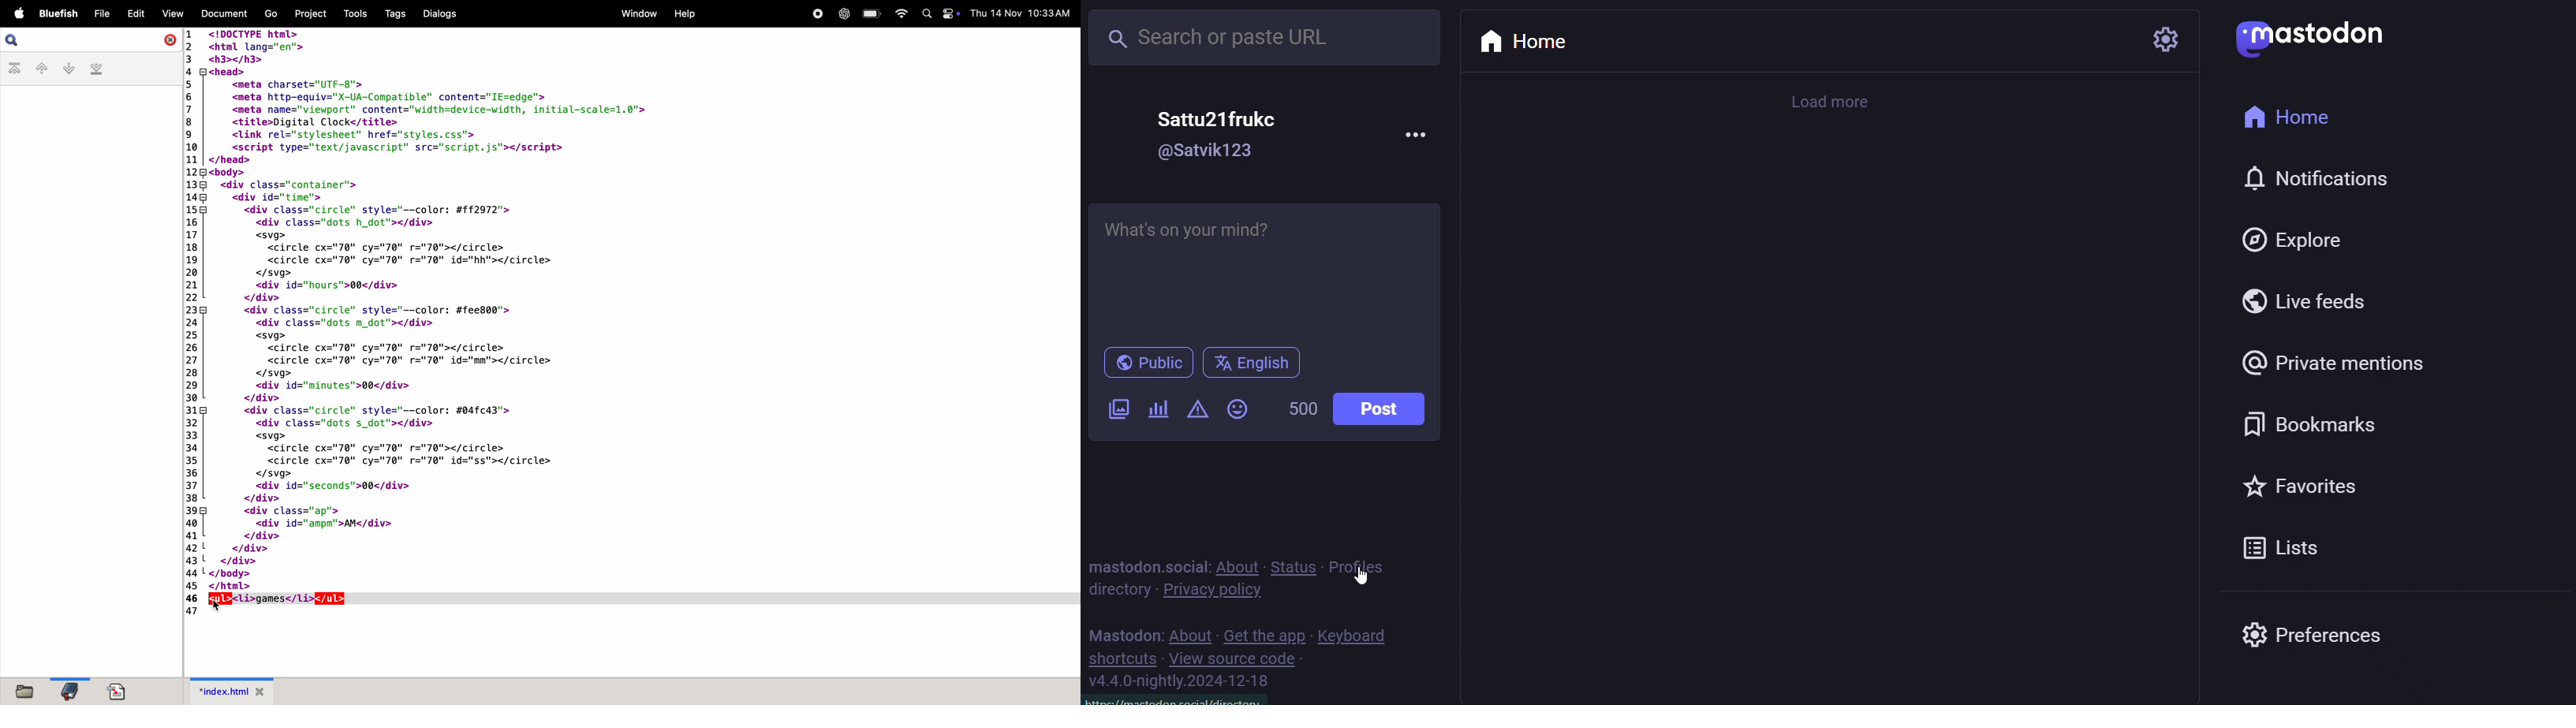  What do you see at coordinates (2313, 485) in the screenshot?
I see `favorites` at bounding box center [2313, 485].